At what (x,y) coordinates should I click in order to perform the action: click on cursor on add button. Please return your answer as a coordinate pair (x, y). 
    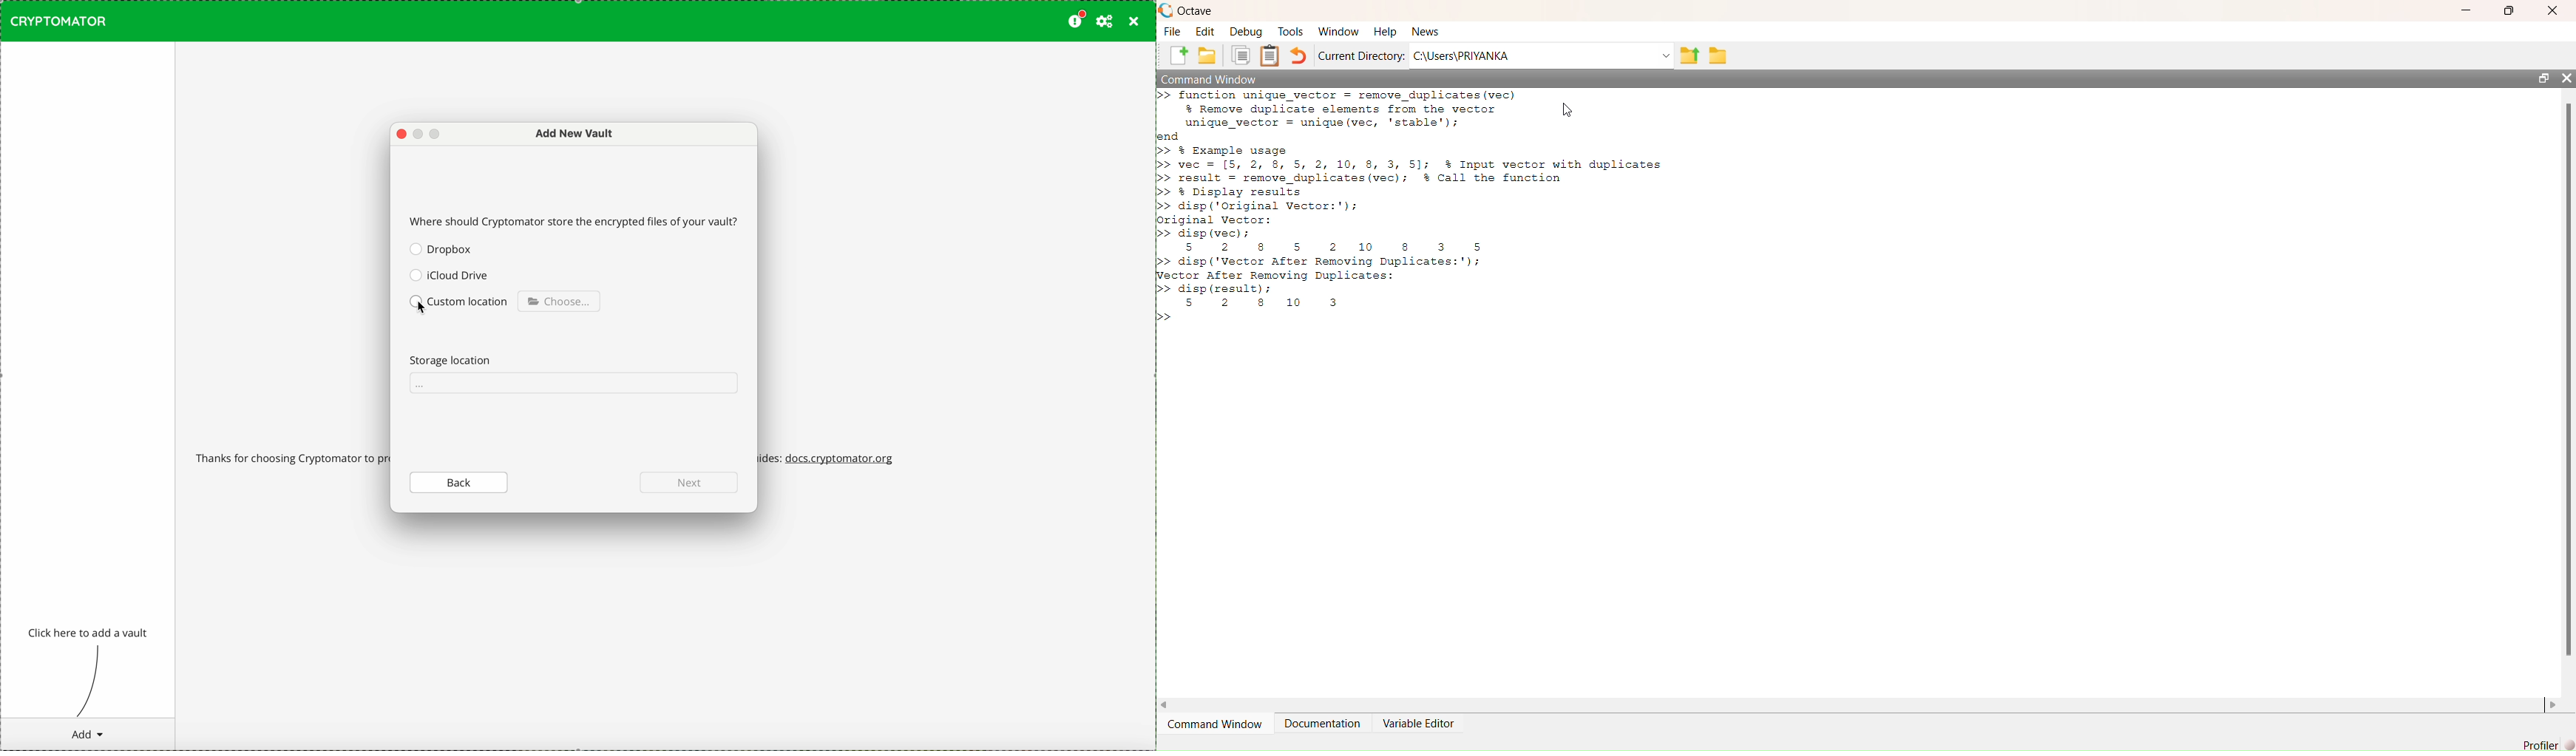
    Looking at the image, I should click on (87, 734).